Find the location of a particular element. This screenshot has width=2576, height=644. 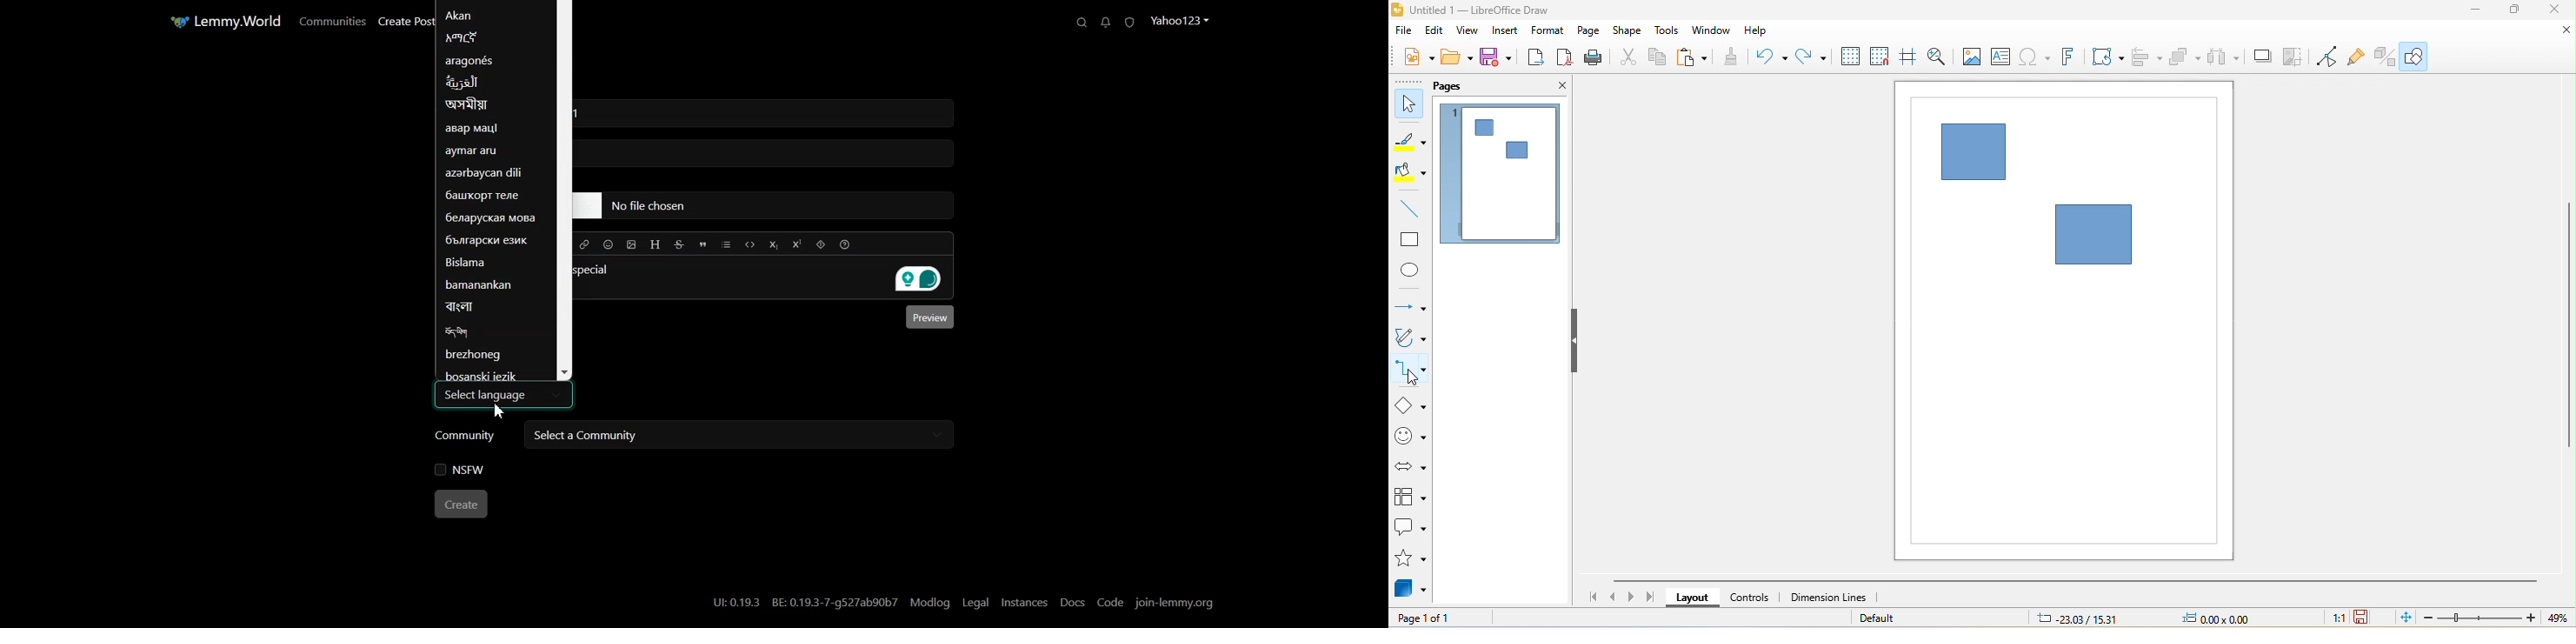

helplines while moving is located at coordinates (1911, 56).